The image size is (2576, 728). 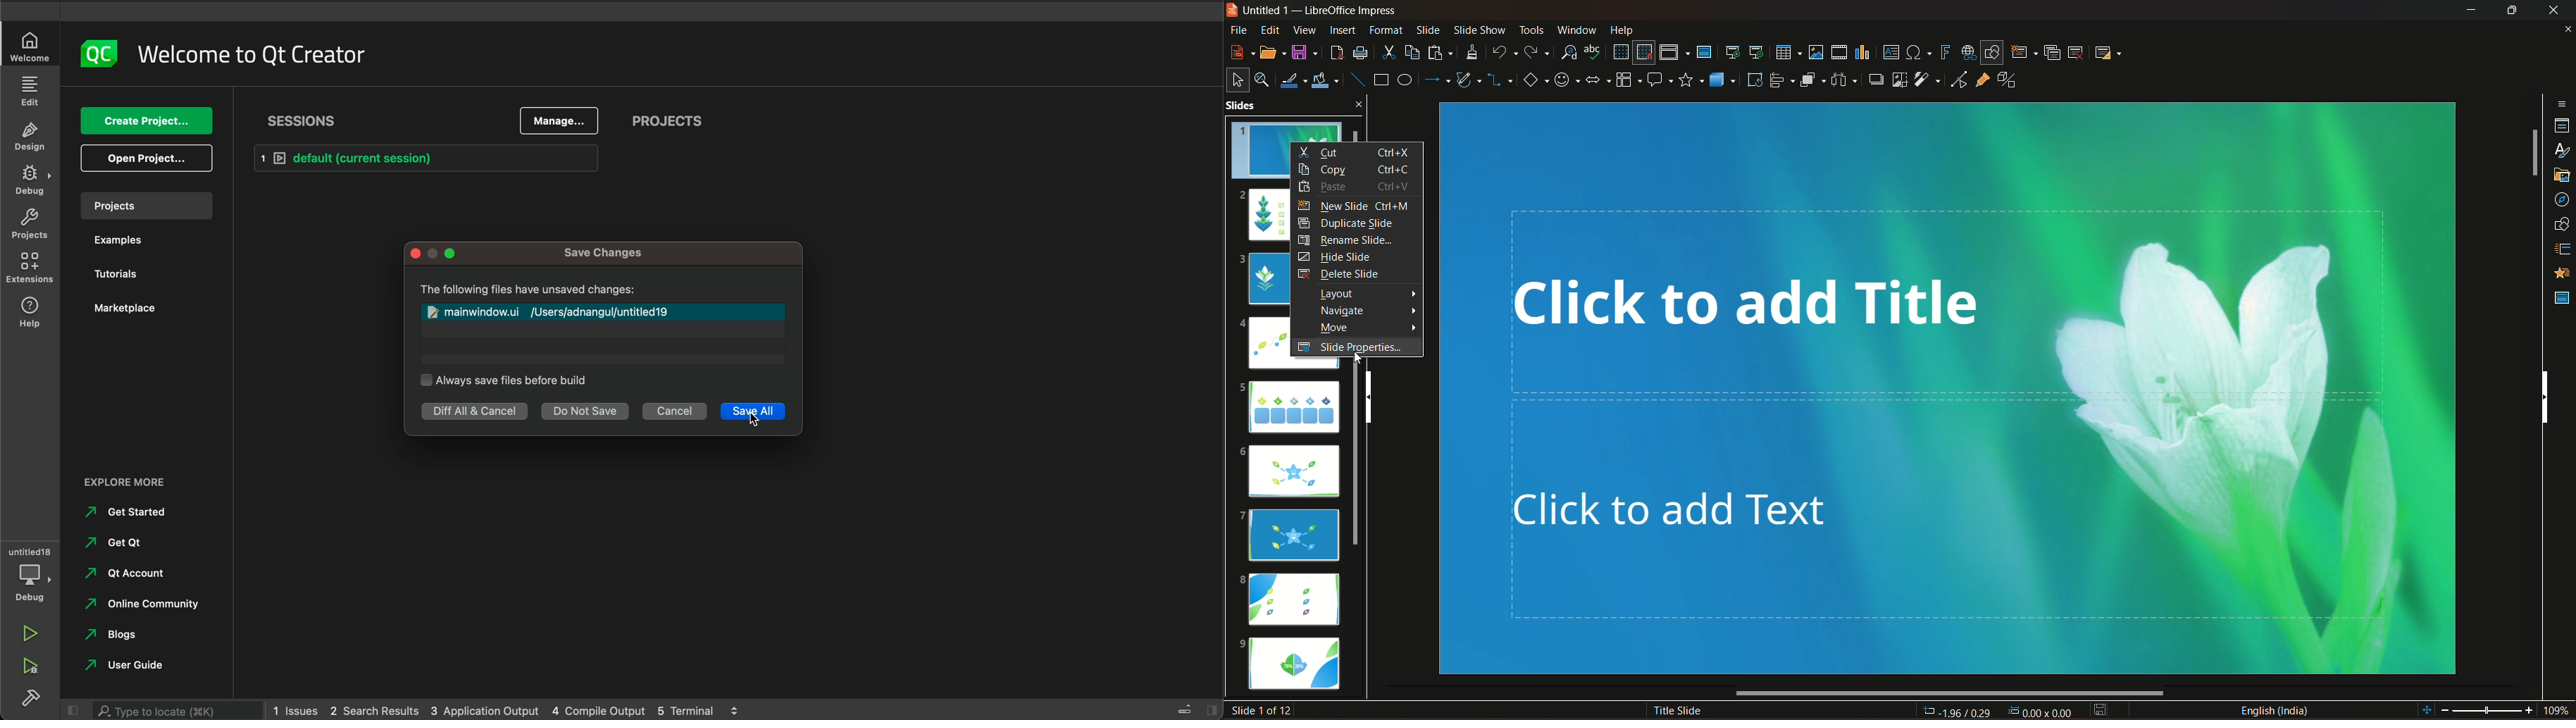 What do you see at coordinates (738, 710) in the screenshot?
I see `scroll up and down` at bounding box center [738, 710].